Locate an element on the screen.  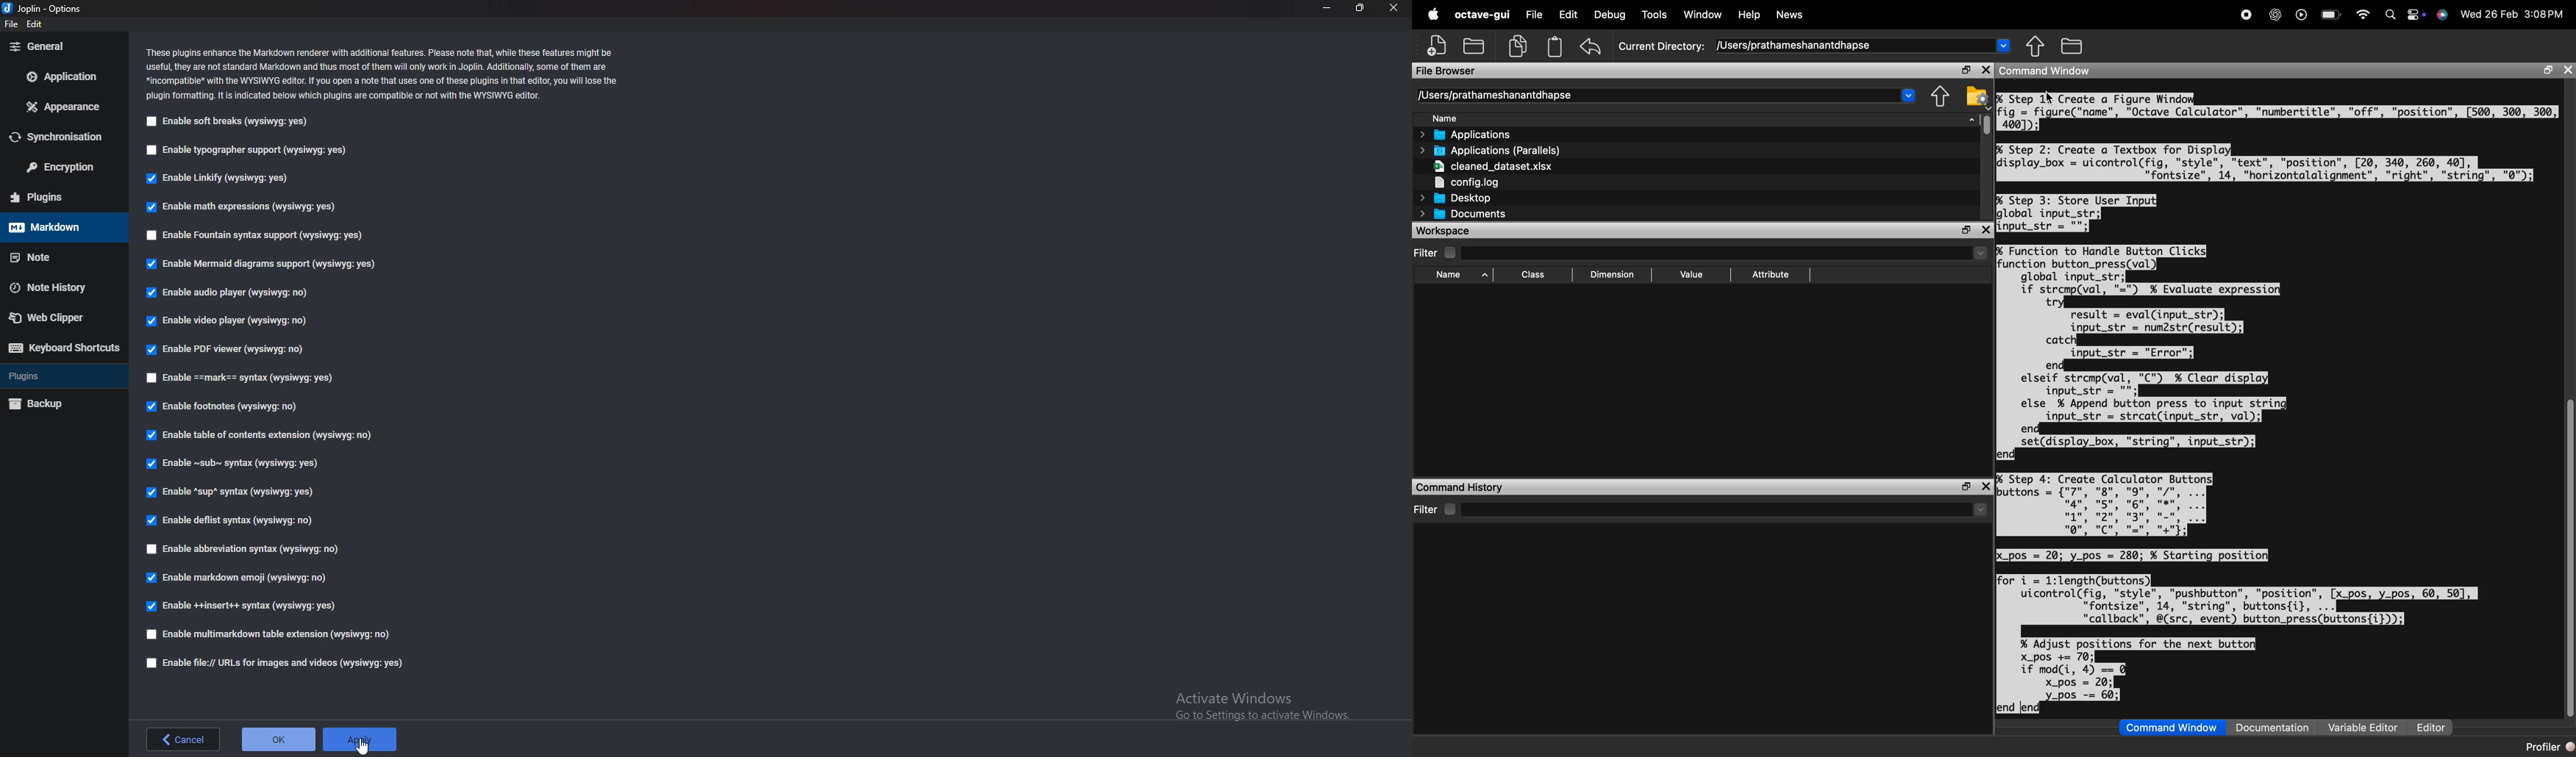
activate windows is located at coordinates (1267, 703).